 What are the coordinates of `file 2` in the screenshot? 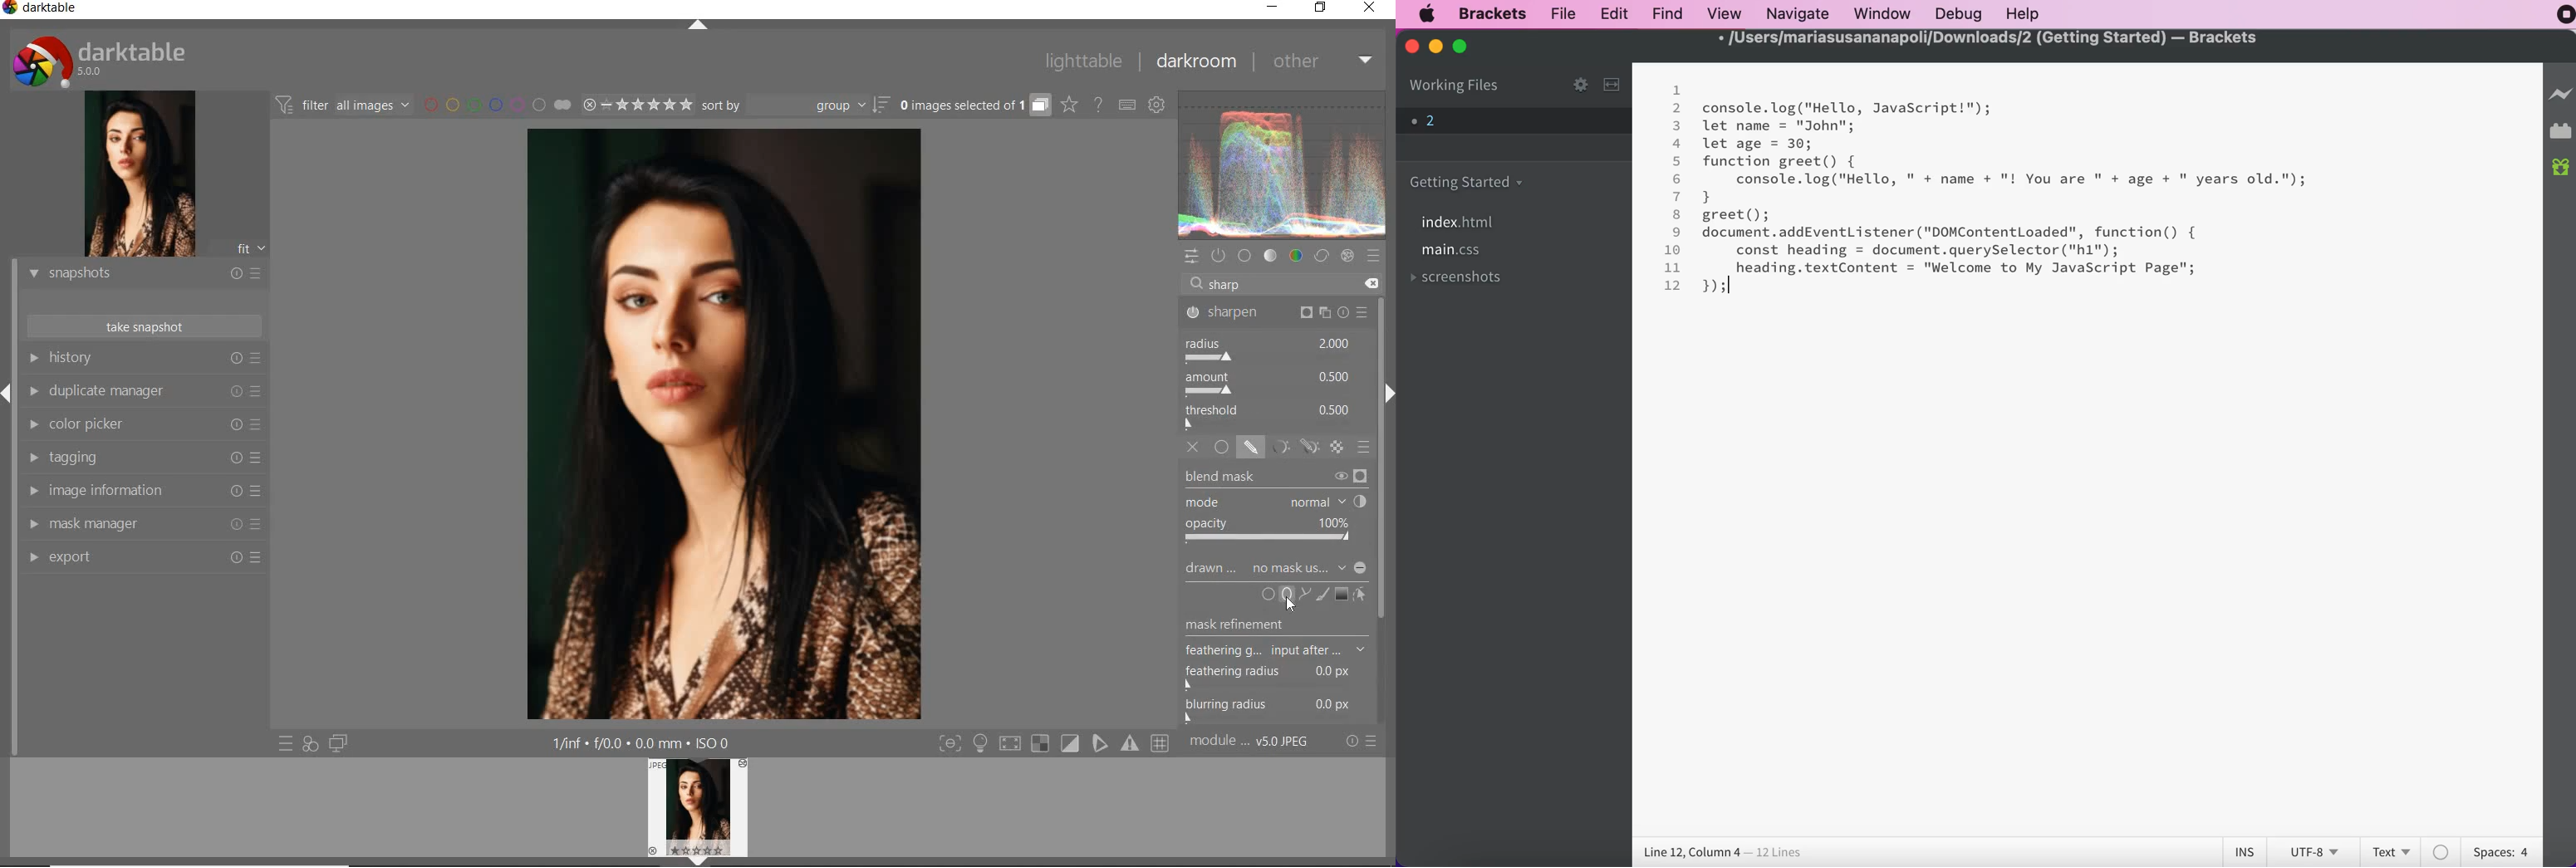 It's located at (1430, 123).